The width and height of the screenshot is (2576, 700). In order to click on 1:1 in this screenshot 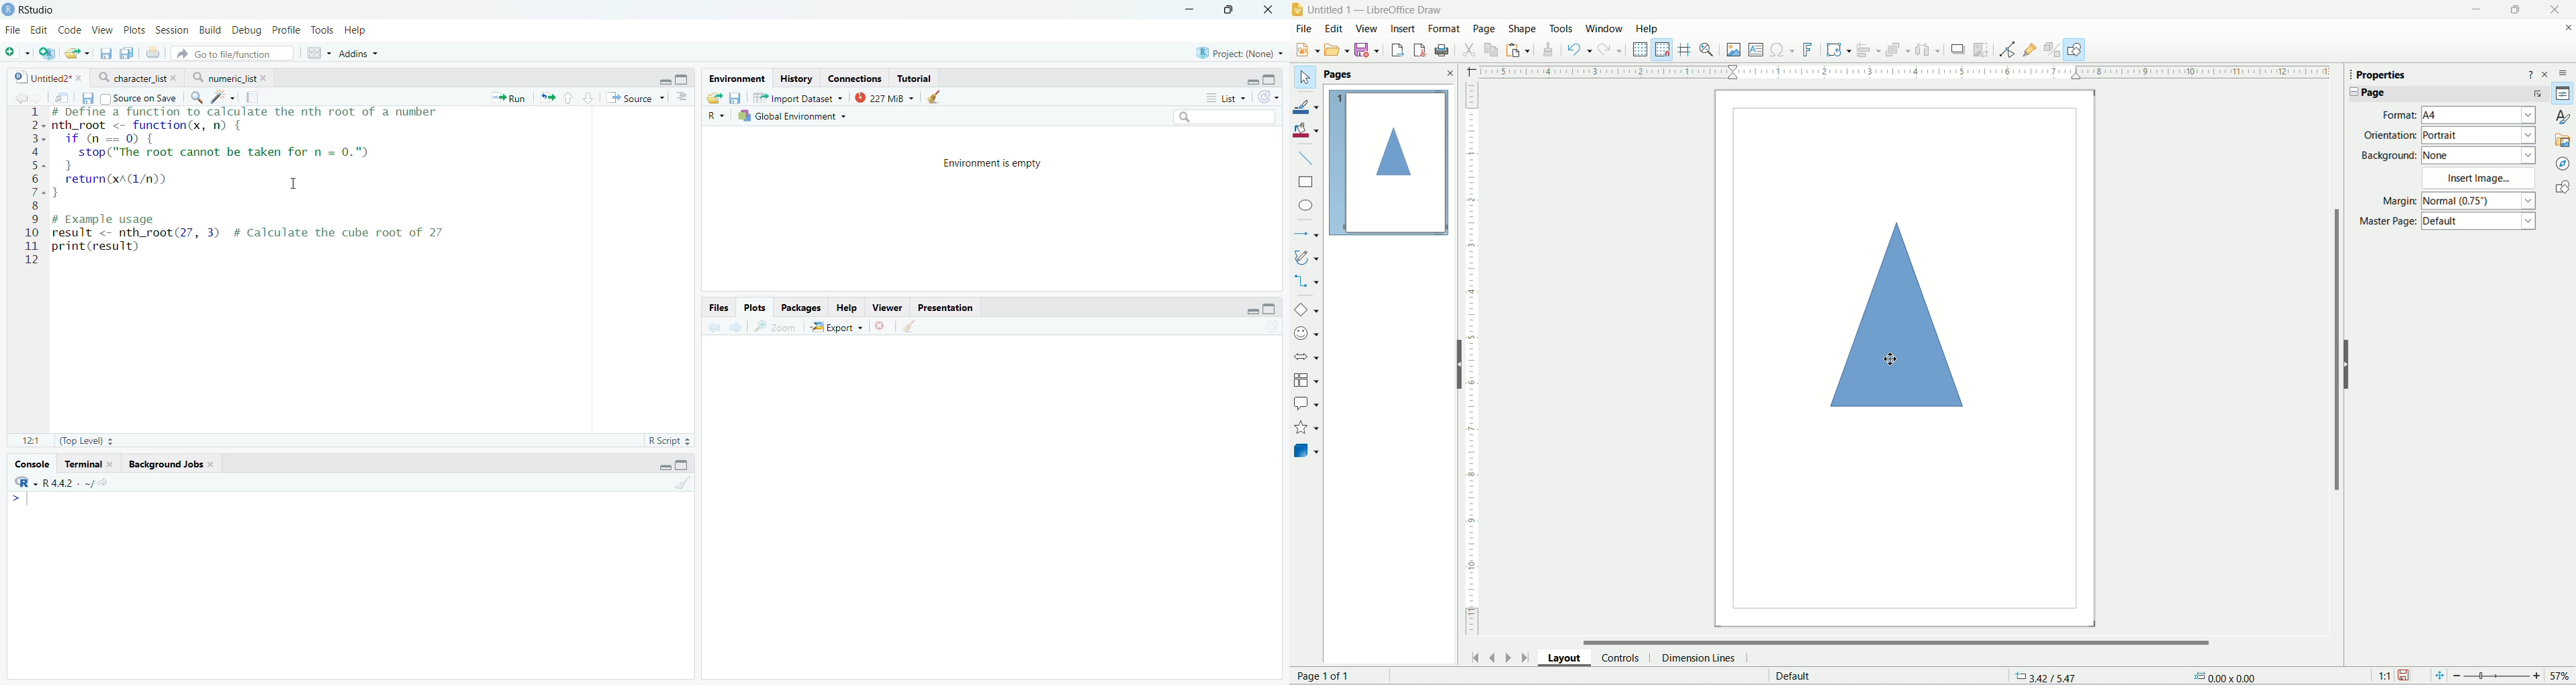, I will do `click(28, 439)`.